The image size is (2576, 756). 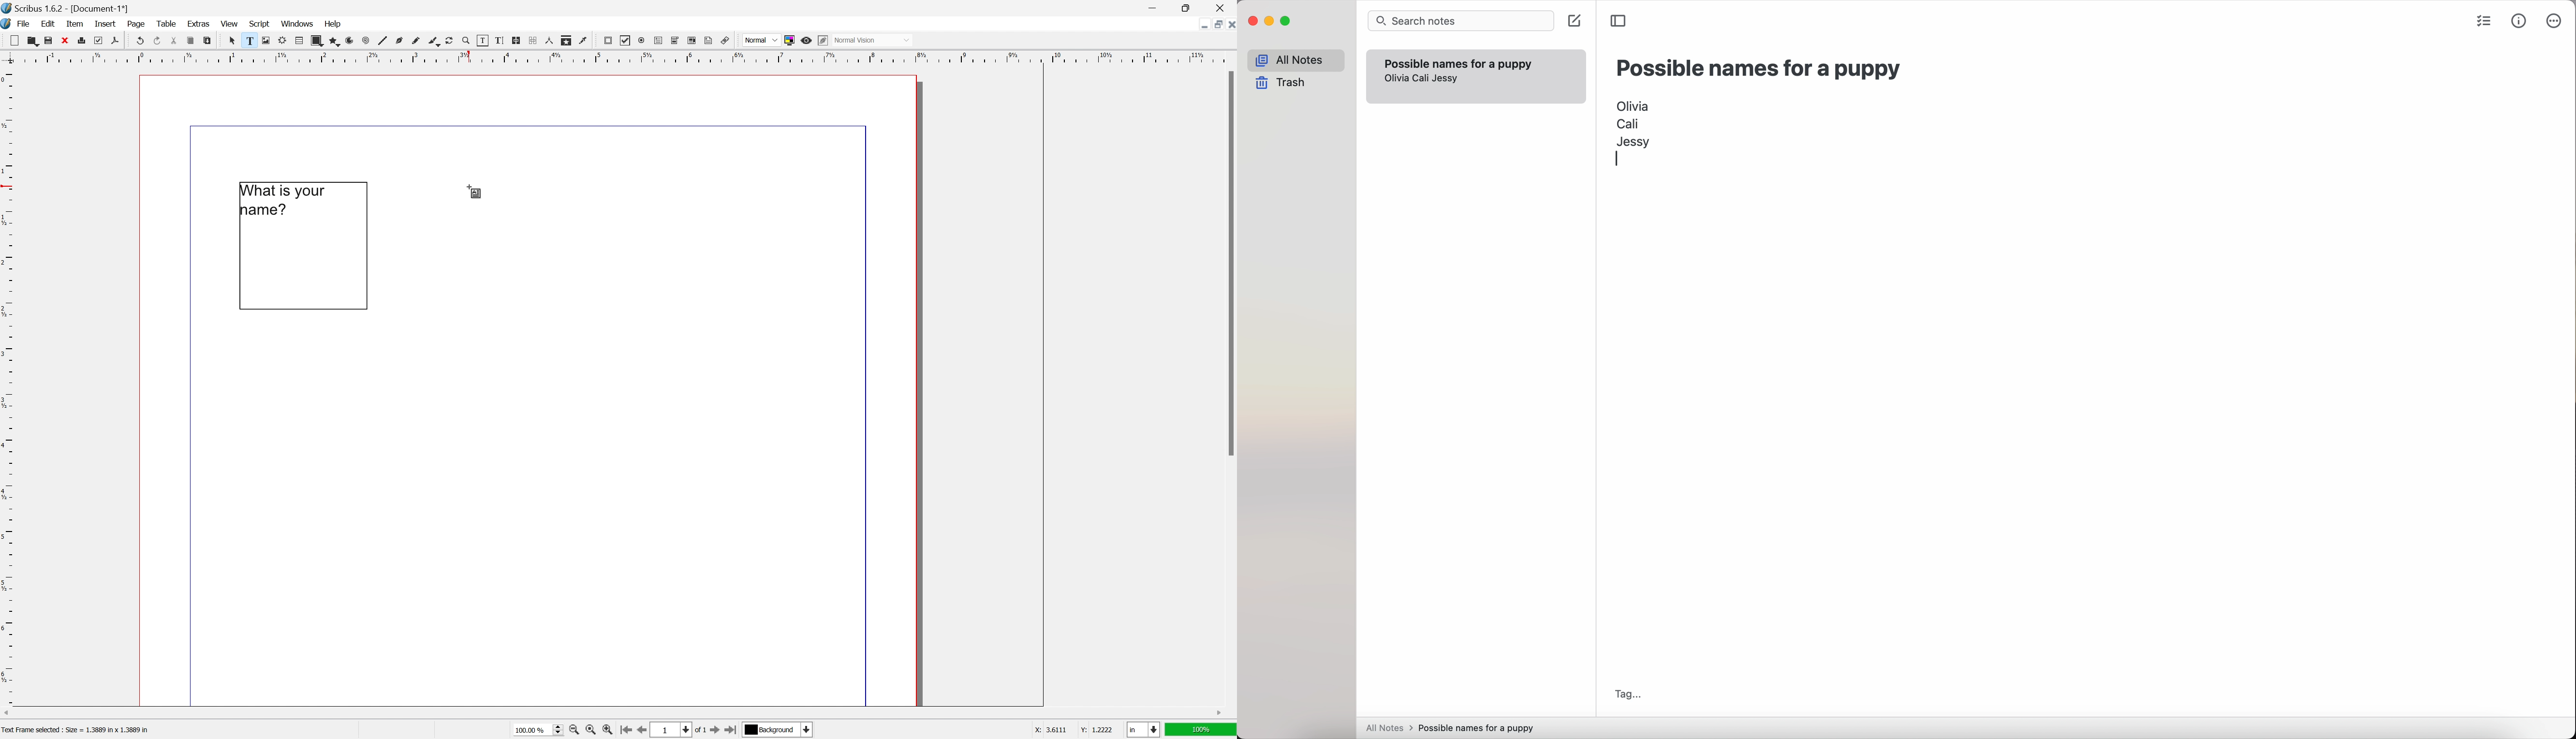 I want to click on close, so click(x=1251, y=22).